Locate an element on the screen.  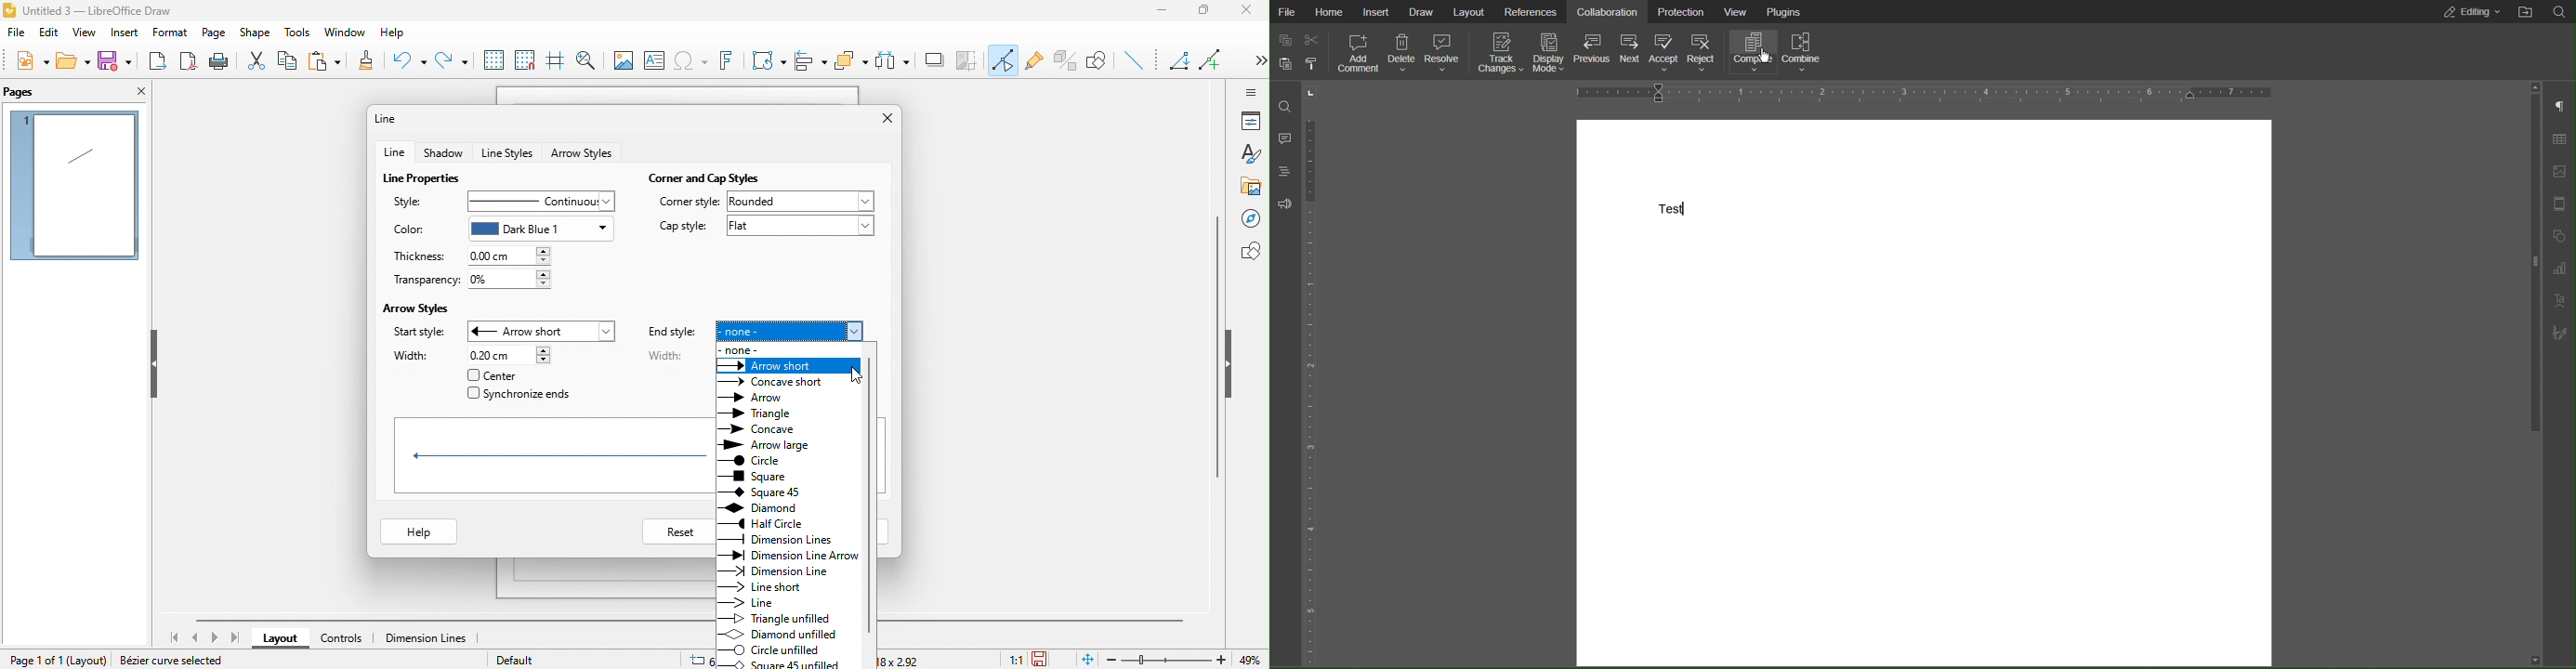
center is located at coordinates (495, 376).